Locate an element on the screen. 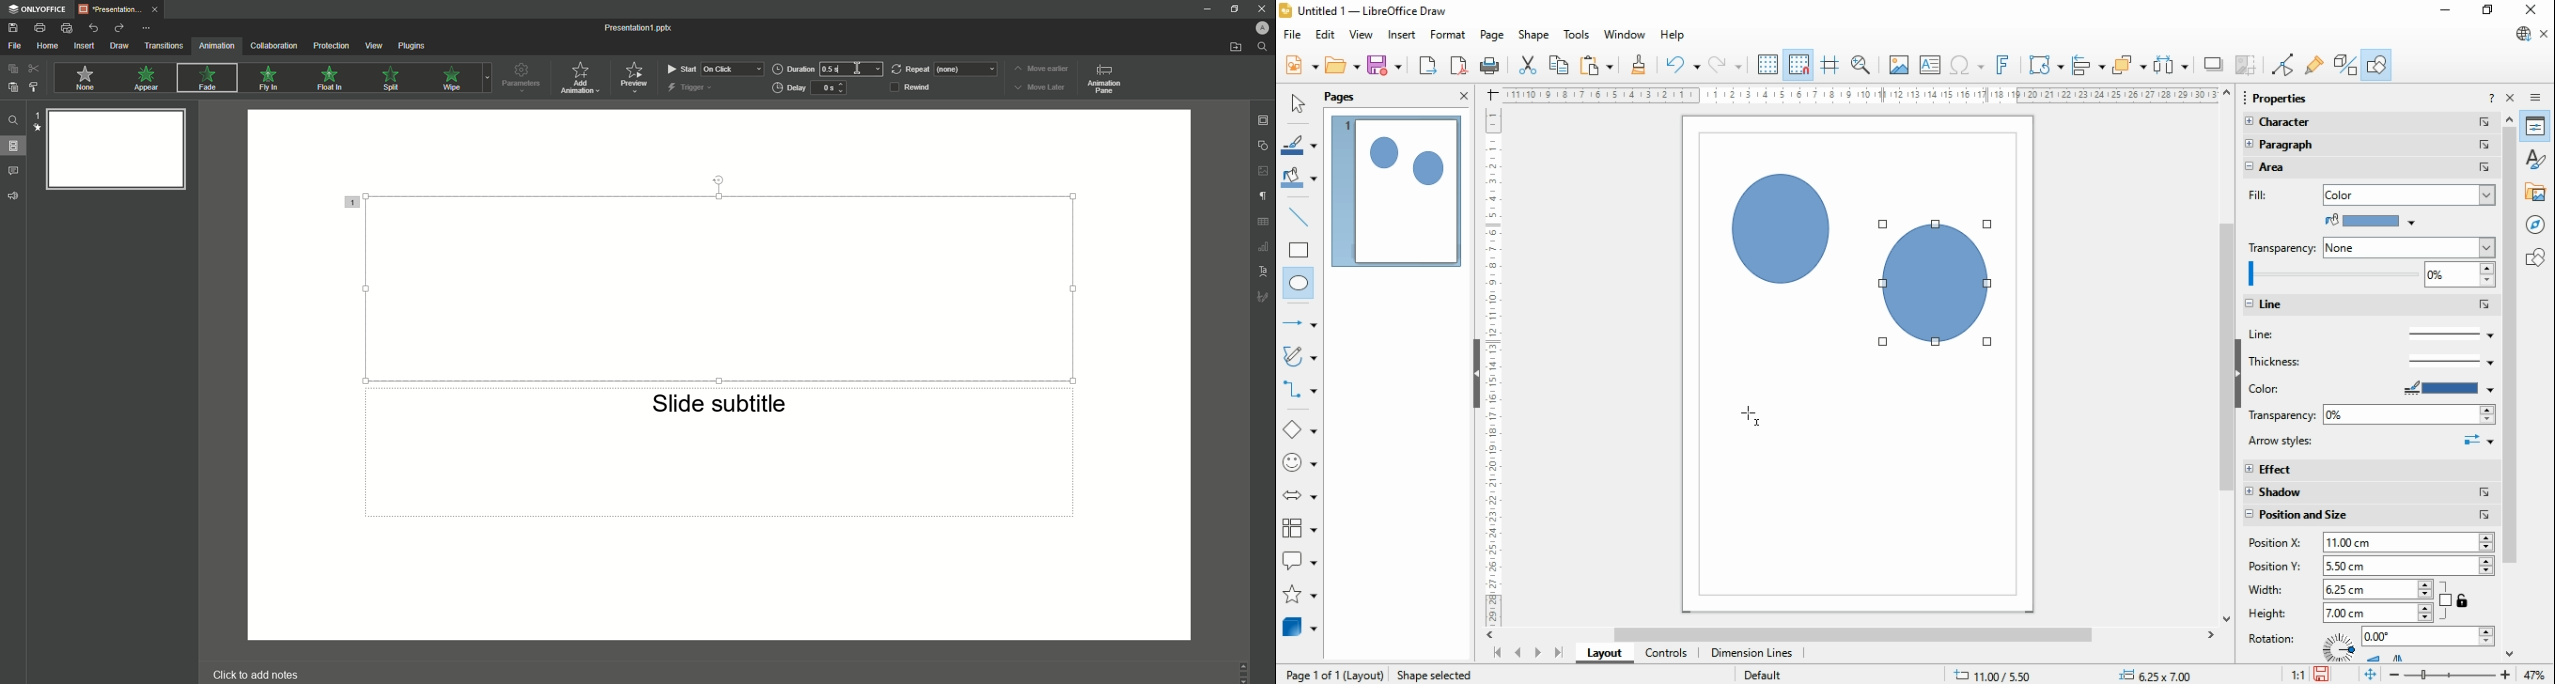  ellipse is located at coordinates (1300, 284).